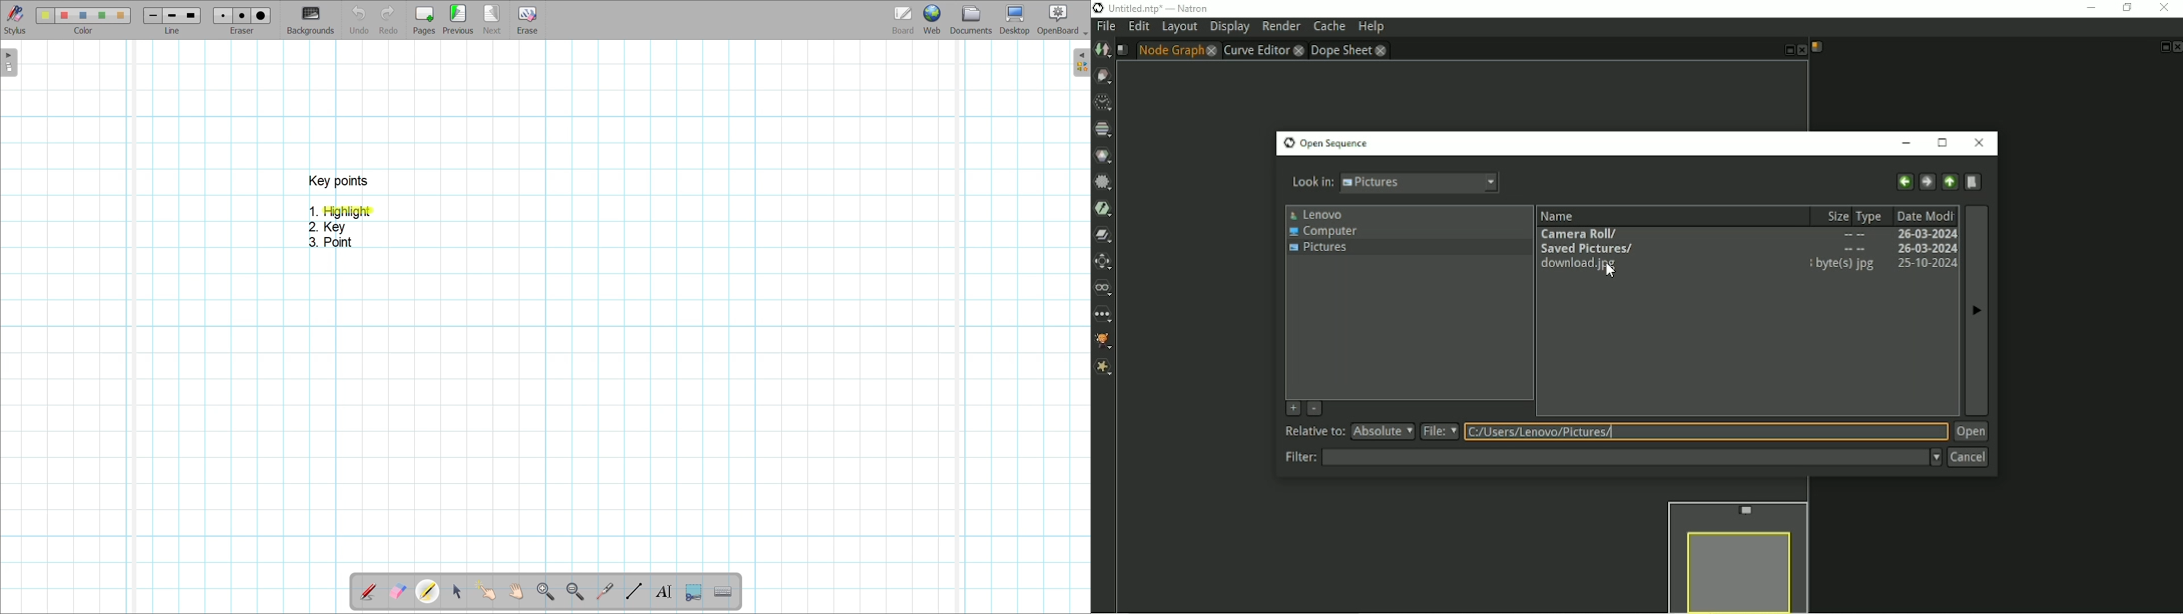 The image size is (2184, 616). What do you see at coordinates (546, 592) in the screenshot?
I see `Zoom in` at bounding box center [546, 592].